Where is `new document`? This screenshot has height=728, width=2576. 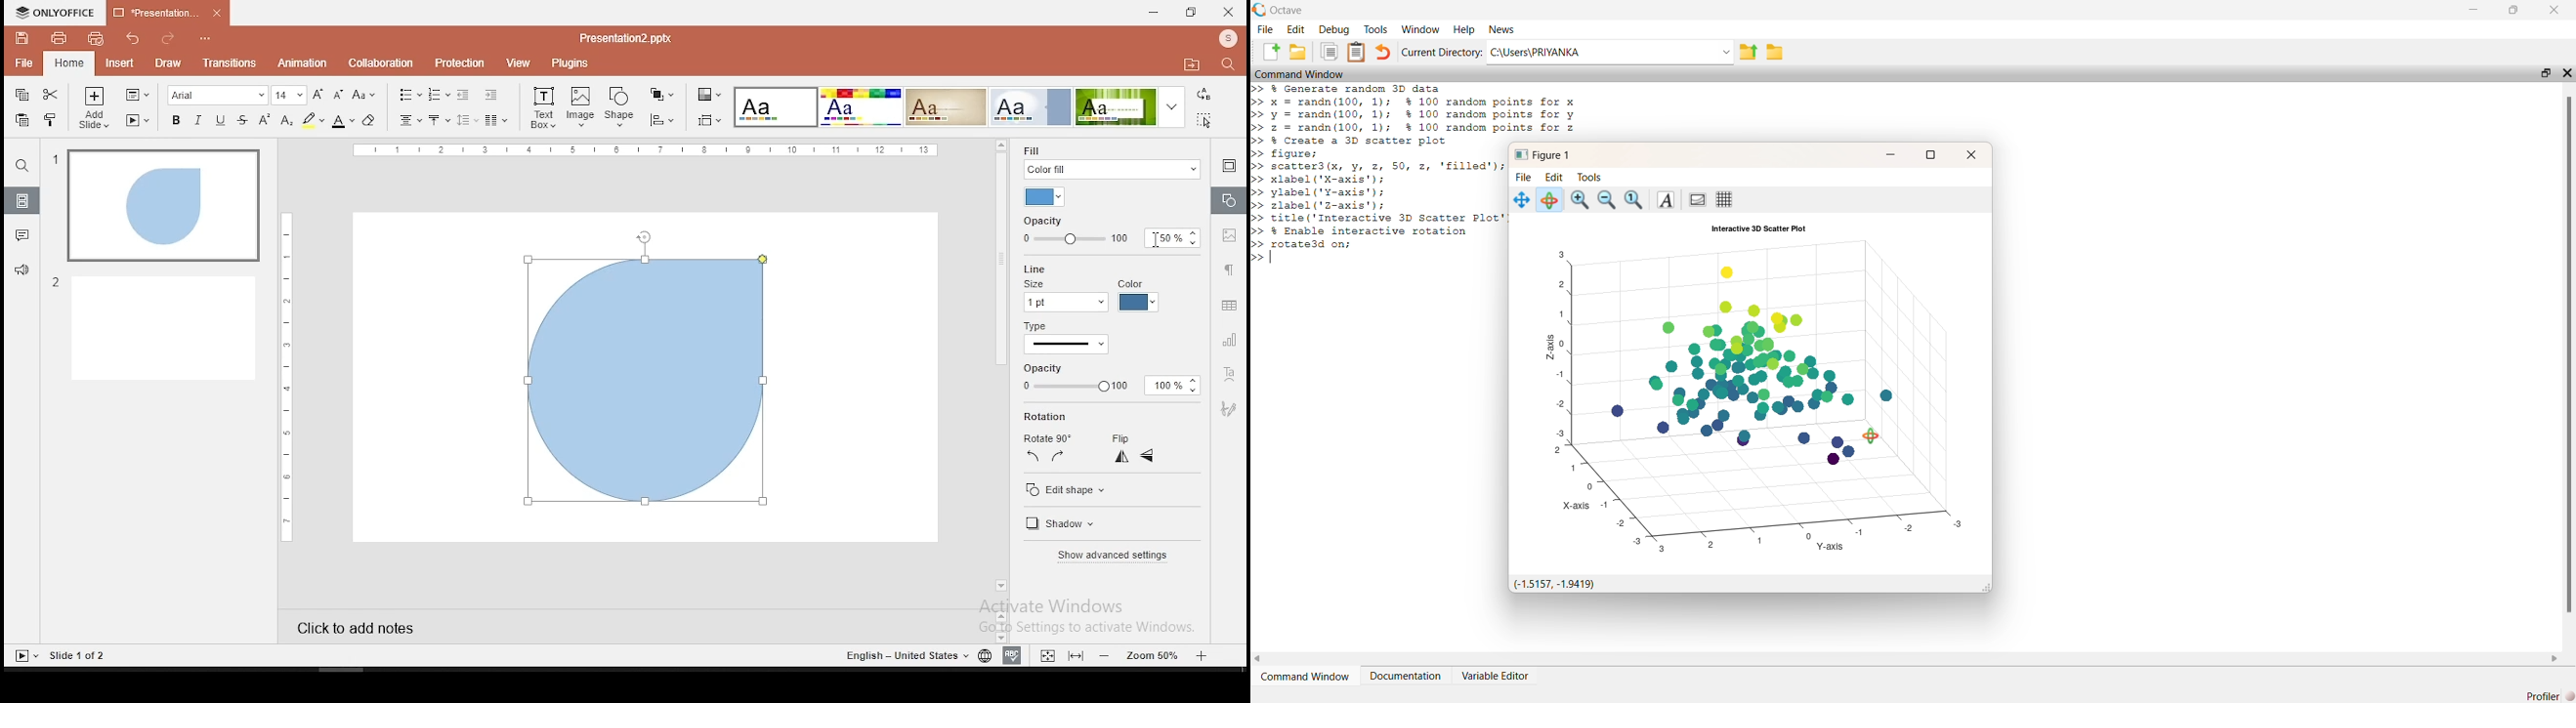 new document is located at coordinates (1270, 51).